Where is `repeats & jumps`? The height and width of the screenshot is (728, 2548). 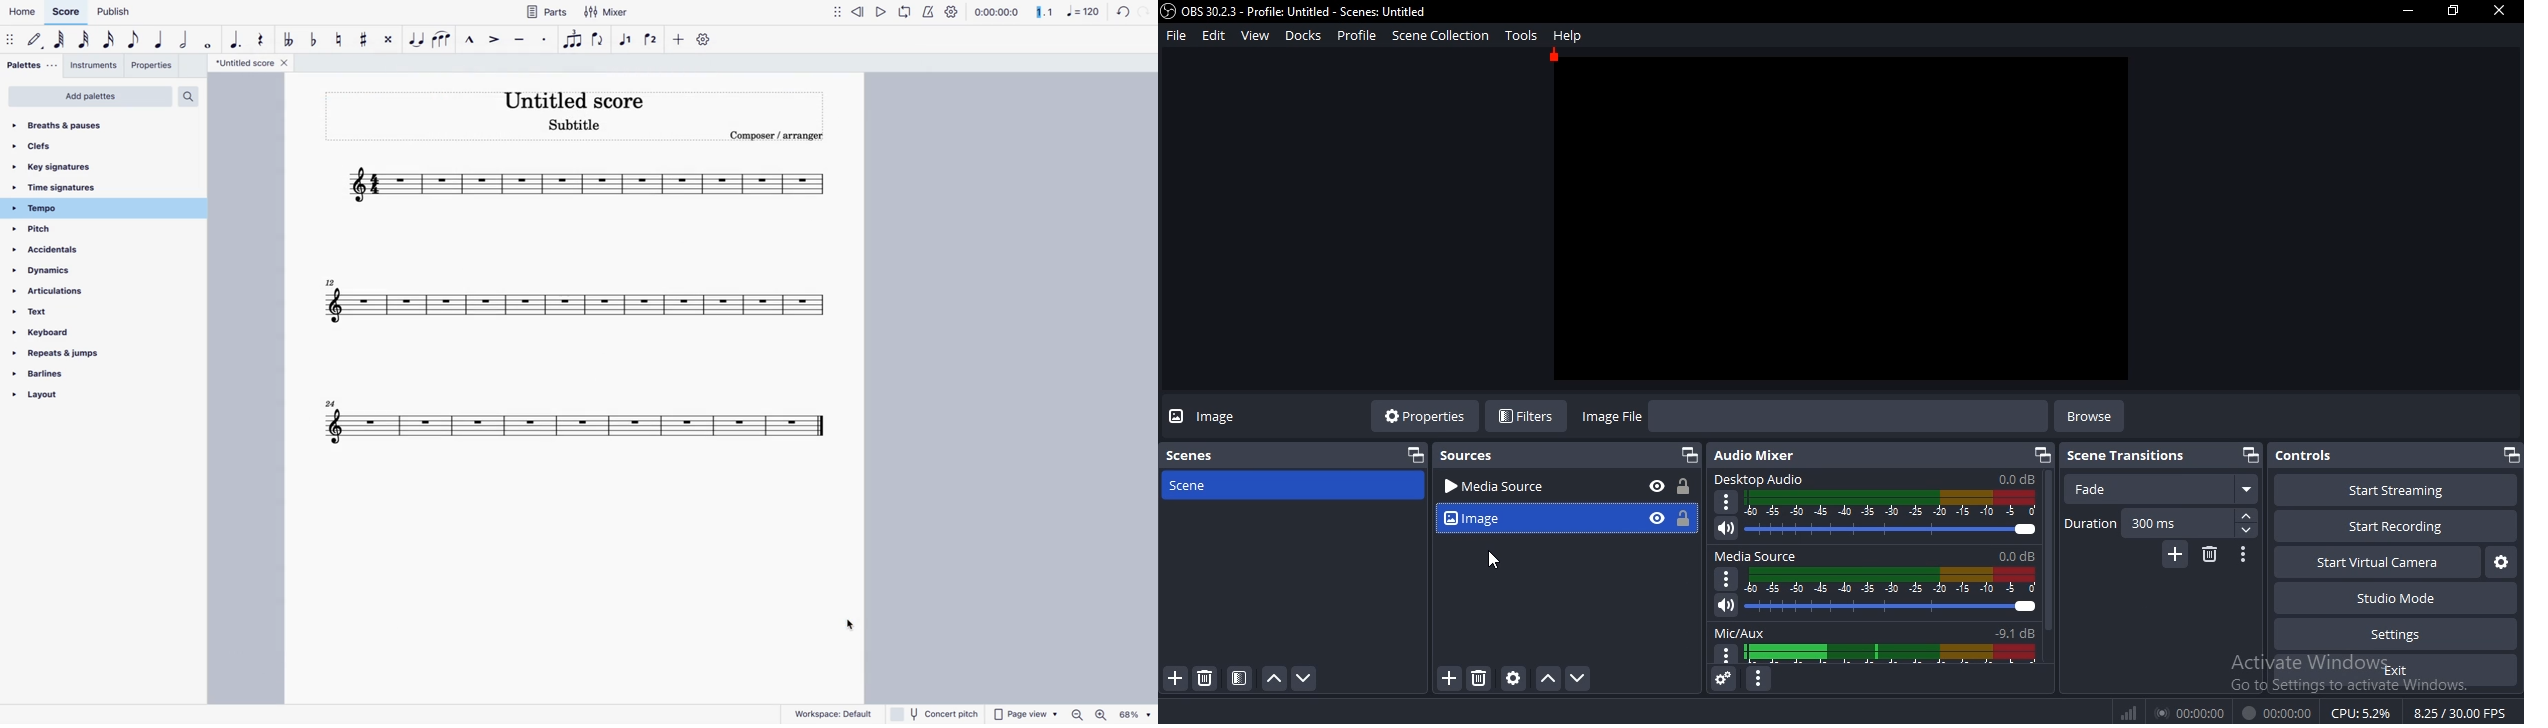 repeats & jumps is located at coordinates (57, 354).